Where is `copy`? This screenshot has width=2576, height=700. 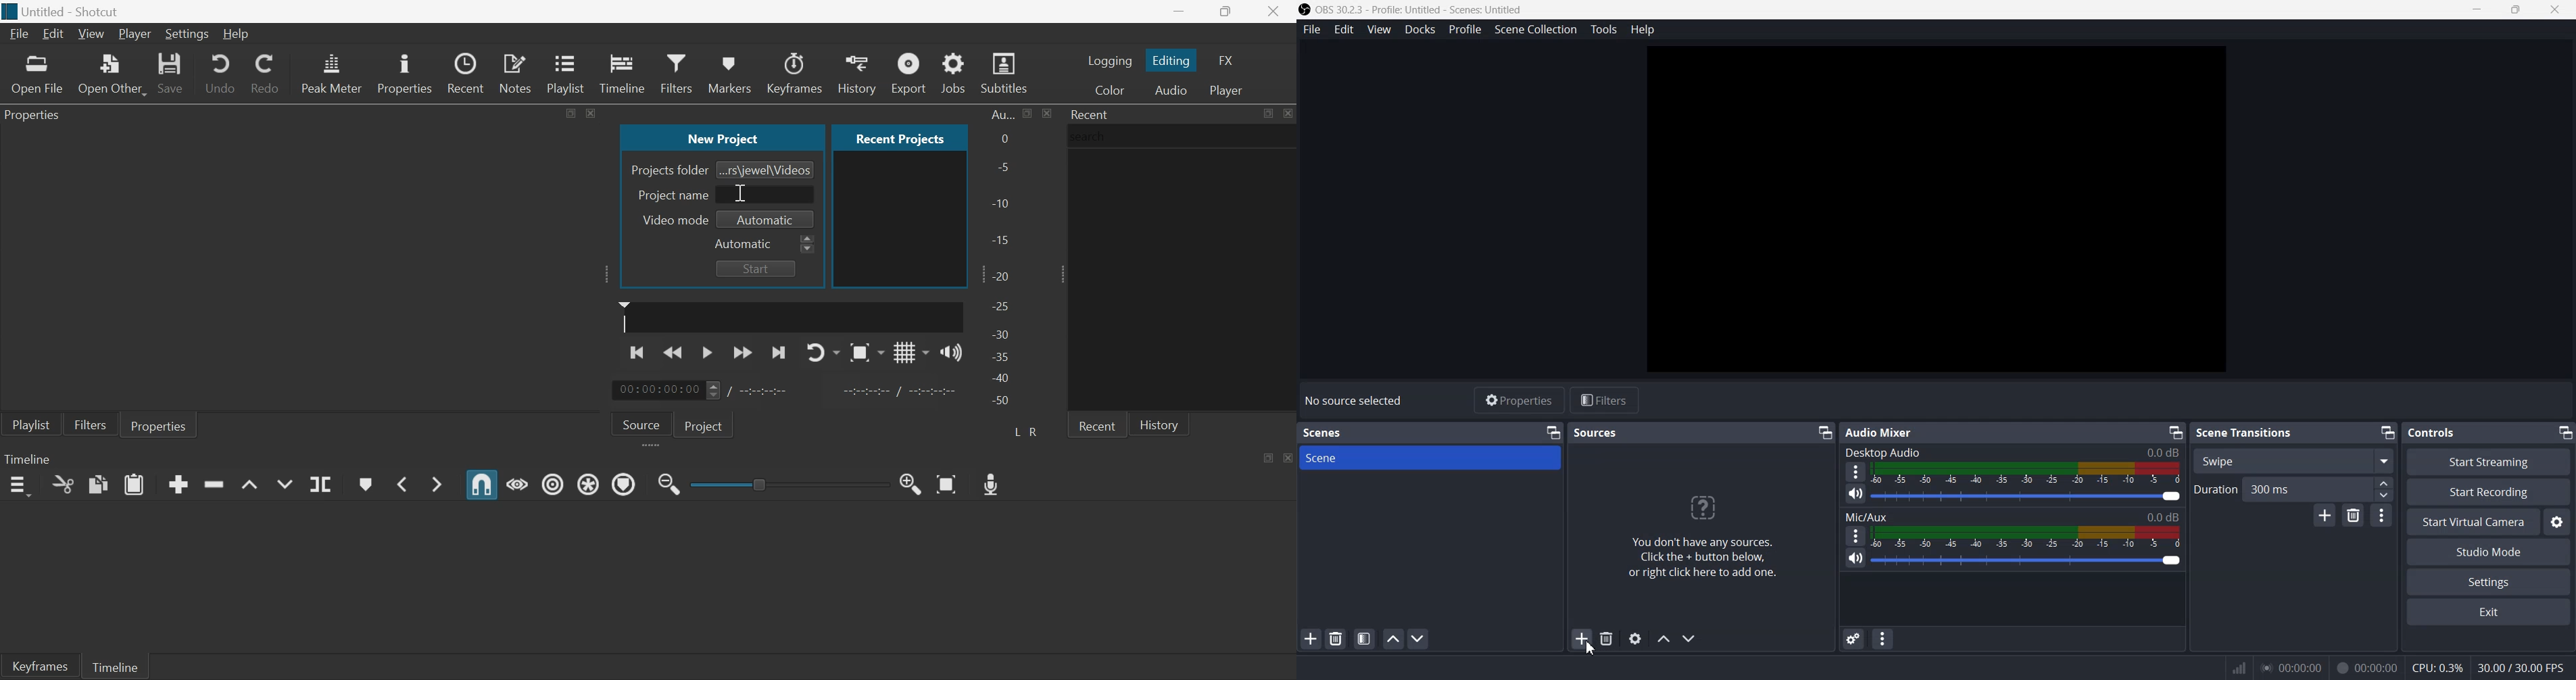 copy is located at coordinates (99, 483).